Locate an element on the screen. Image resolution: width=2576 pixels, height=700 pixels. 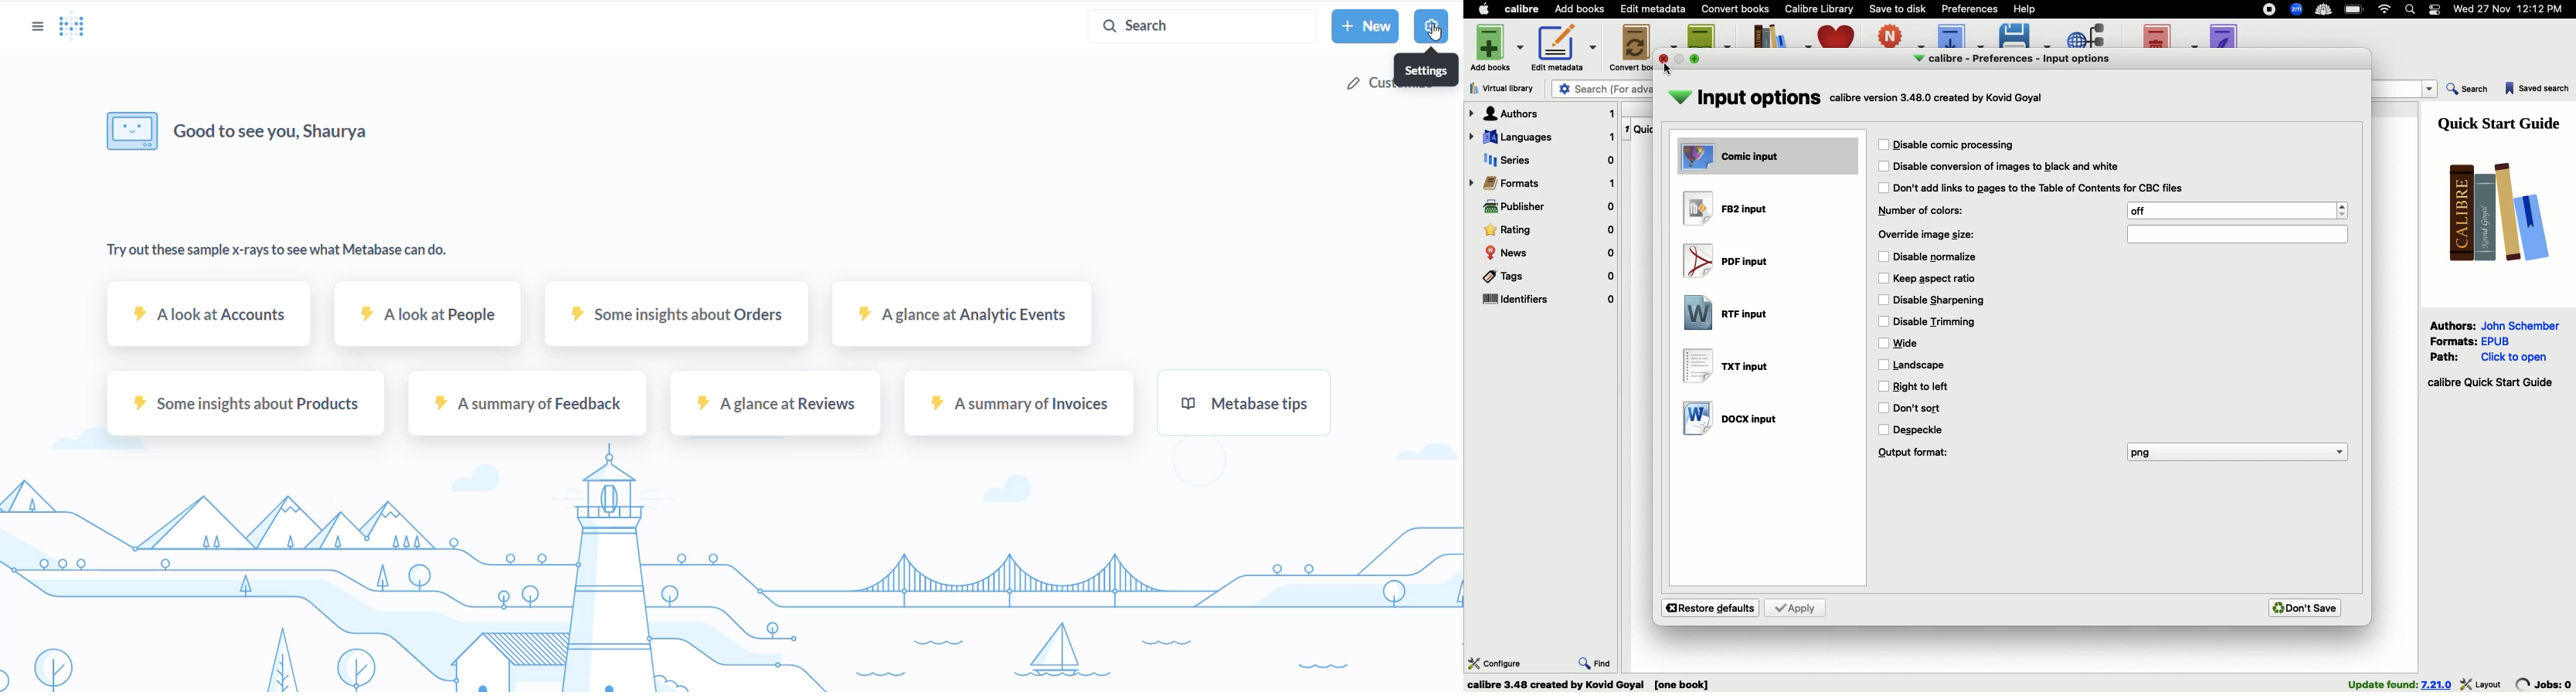
Disable is located at coordinates (2040, 188).